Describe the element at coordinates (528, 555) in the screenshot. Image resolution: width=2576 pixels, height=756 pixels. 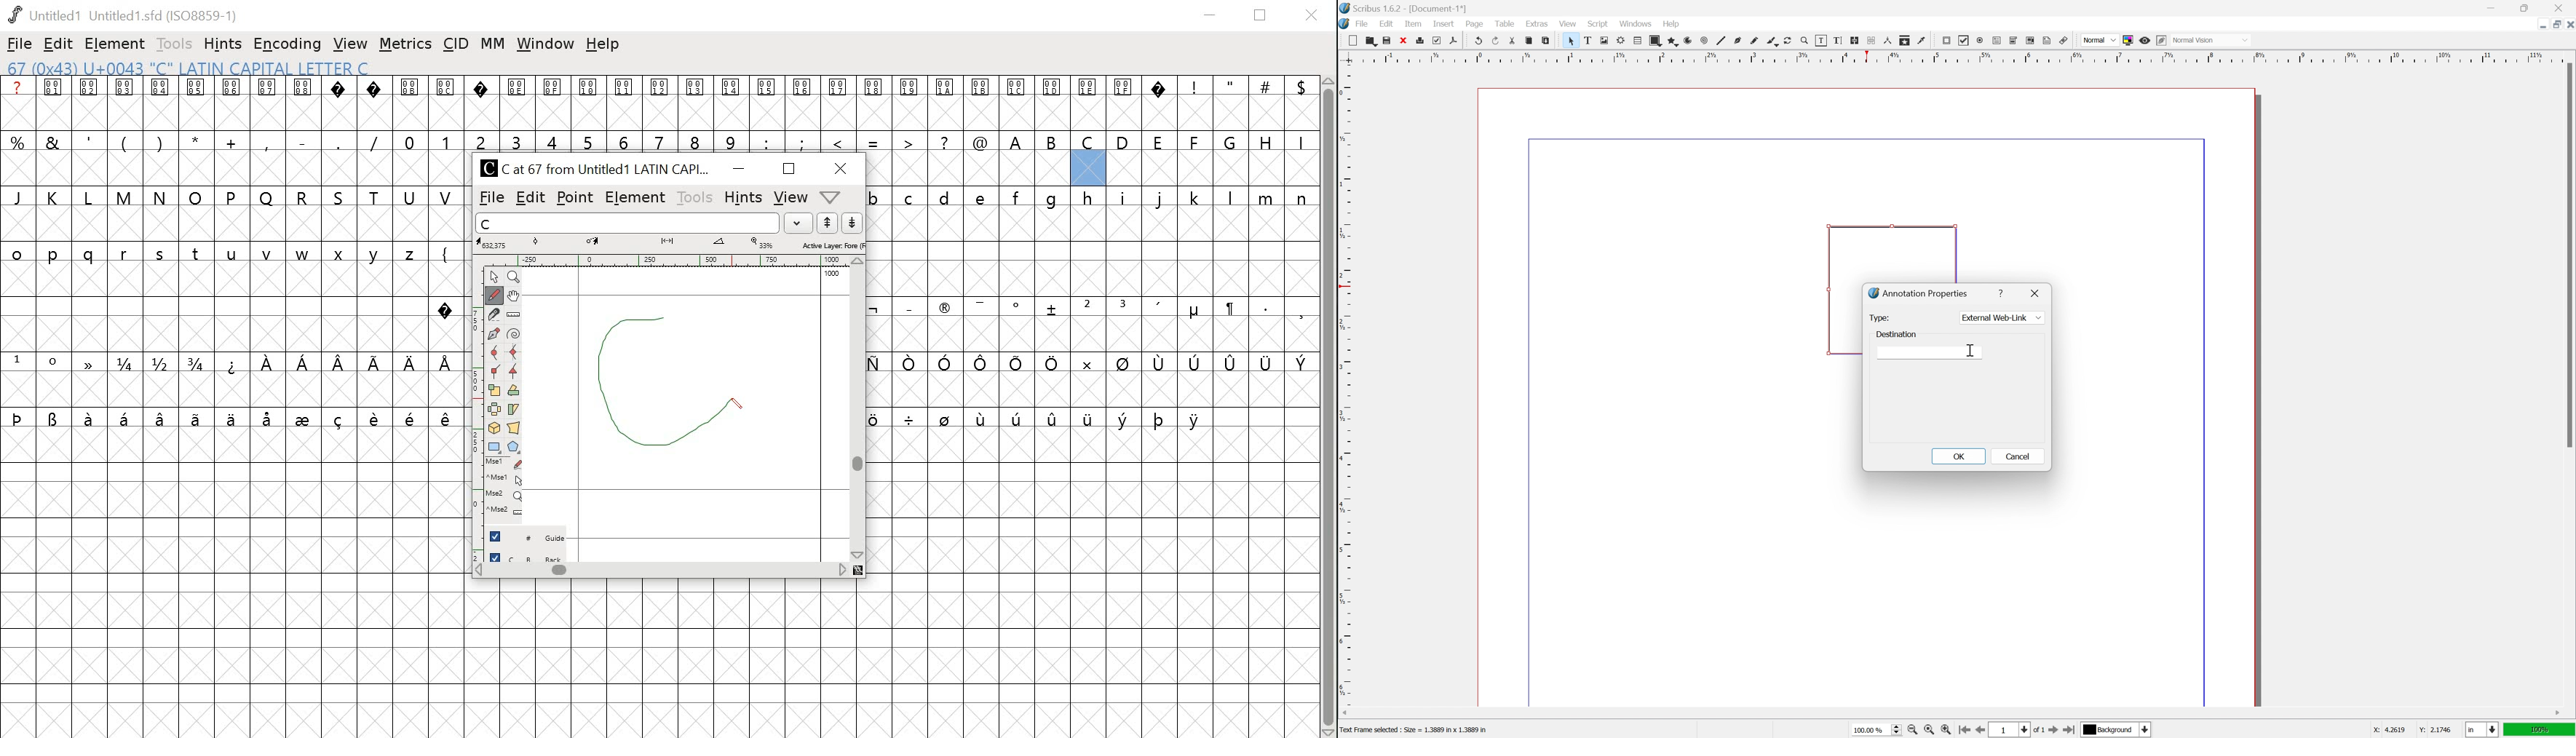
I see `back layer` at that location.